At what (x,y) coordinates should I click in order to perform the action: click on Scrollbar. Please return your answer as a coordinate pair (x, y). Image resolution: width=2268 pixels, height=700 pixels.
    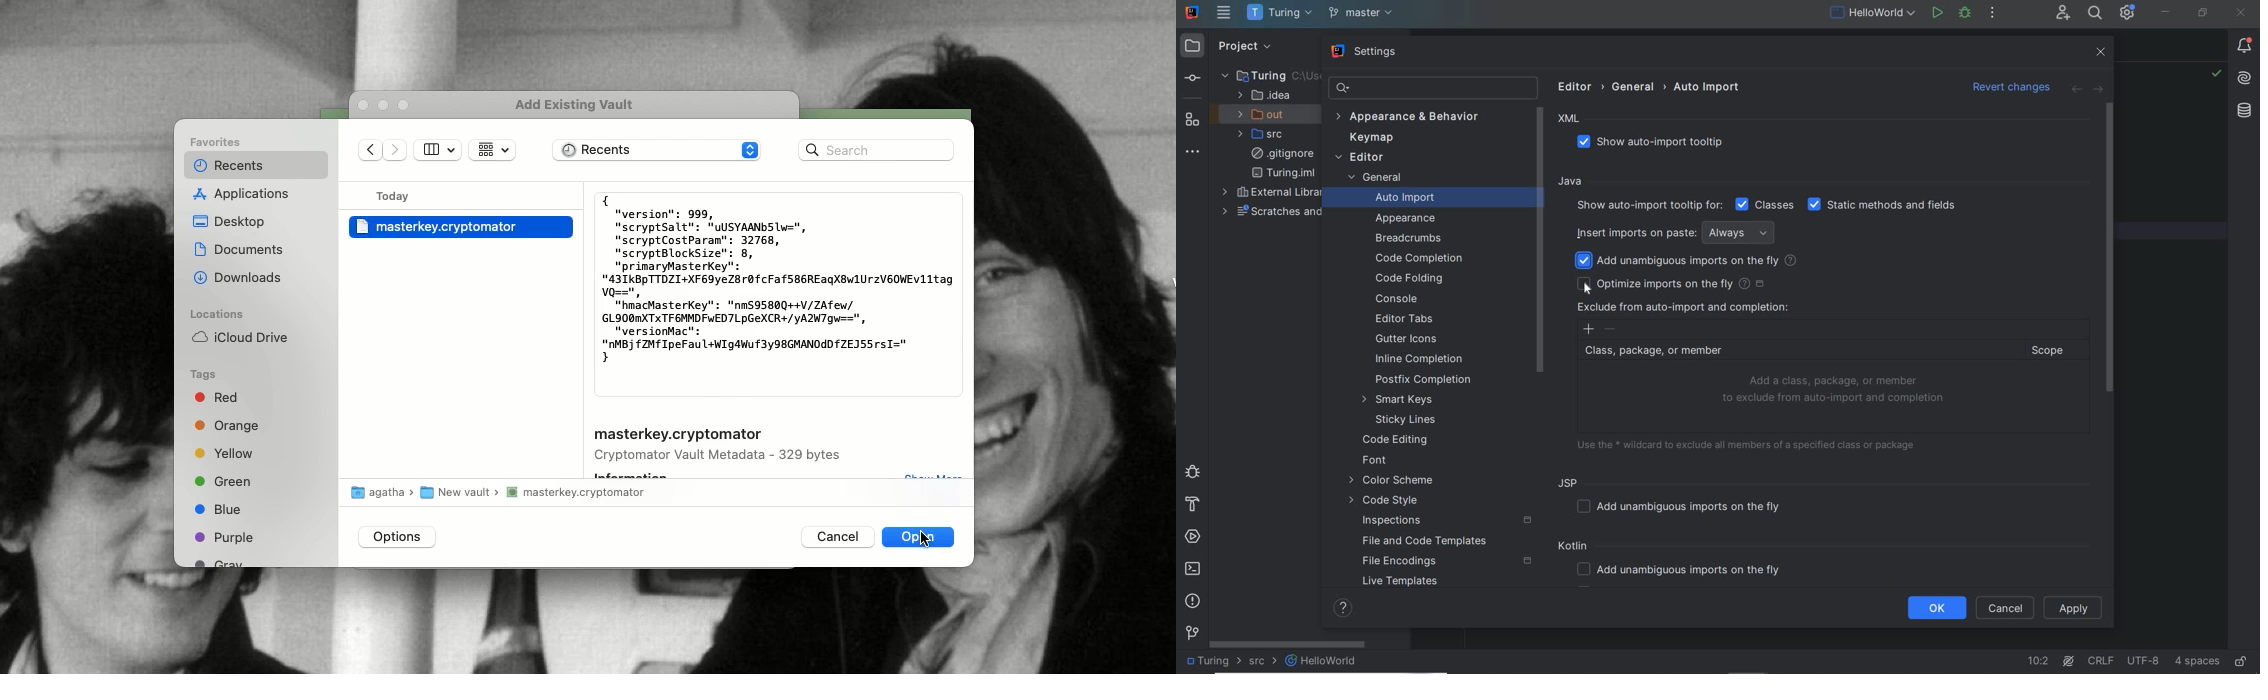
    Looking at the image, I should click on (1540, 238).